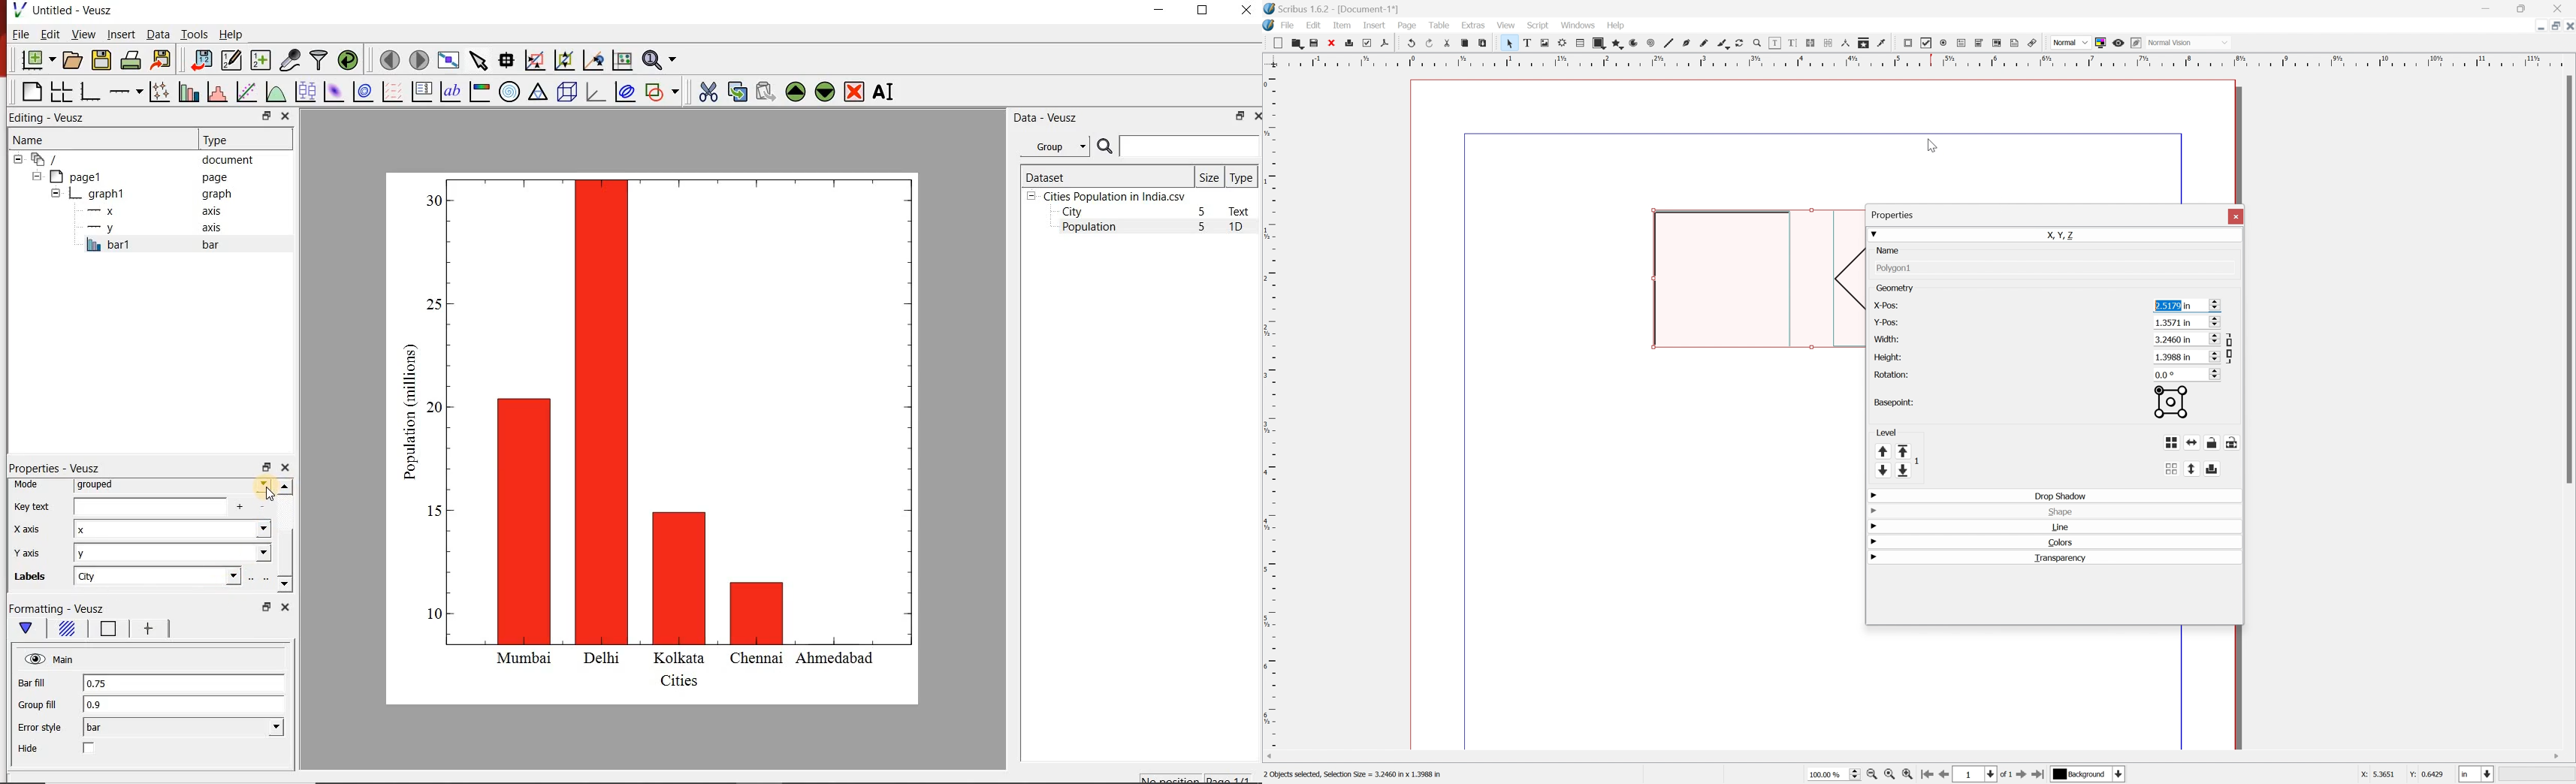 The image size is (2576, 784). Describe the element at coordinates (1810, 43) in the screenshot. I see `link text frames` at that location.